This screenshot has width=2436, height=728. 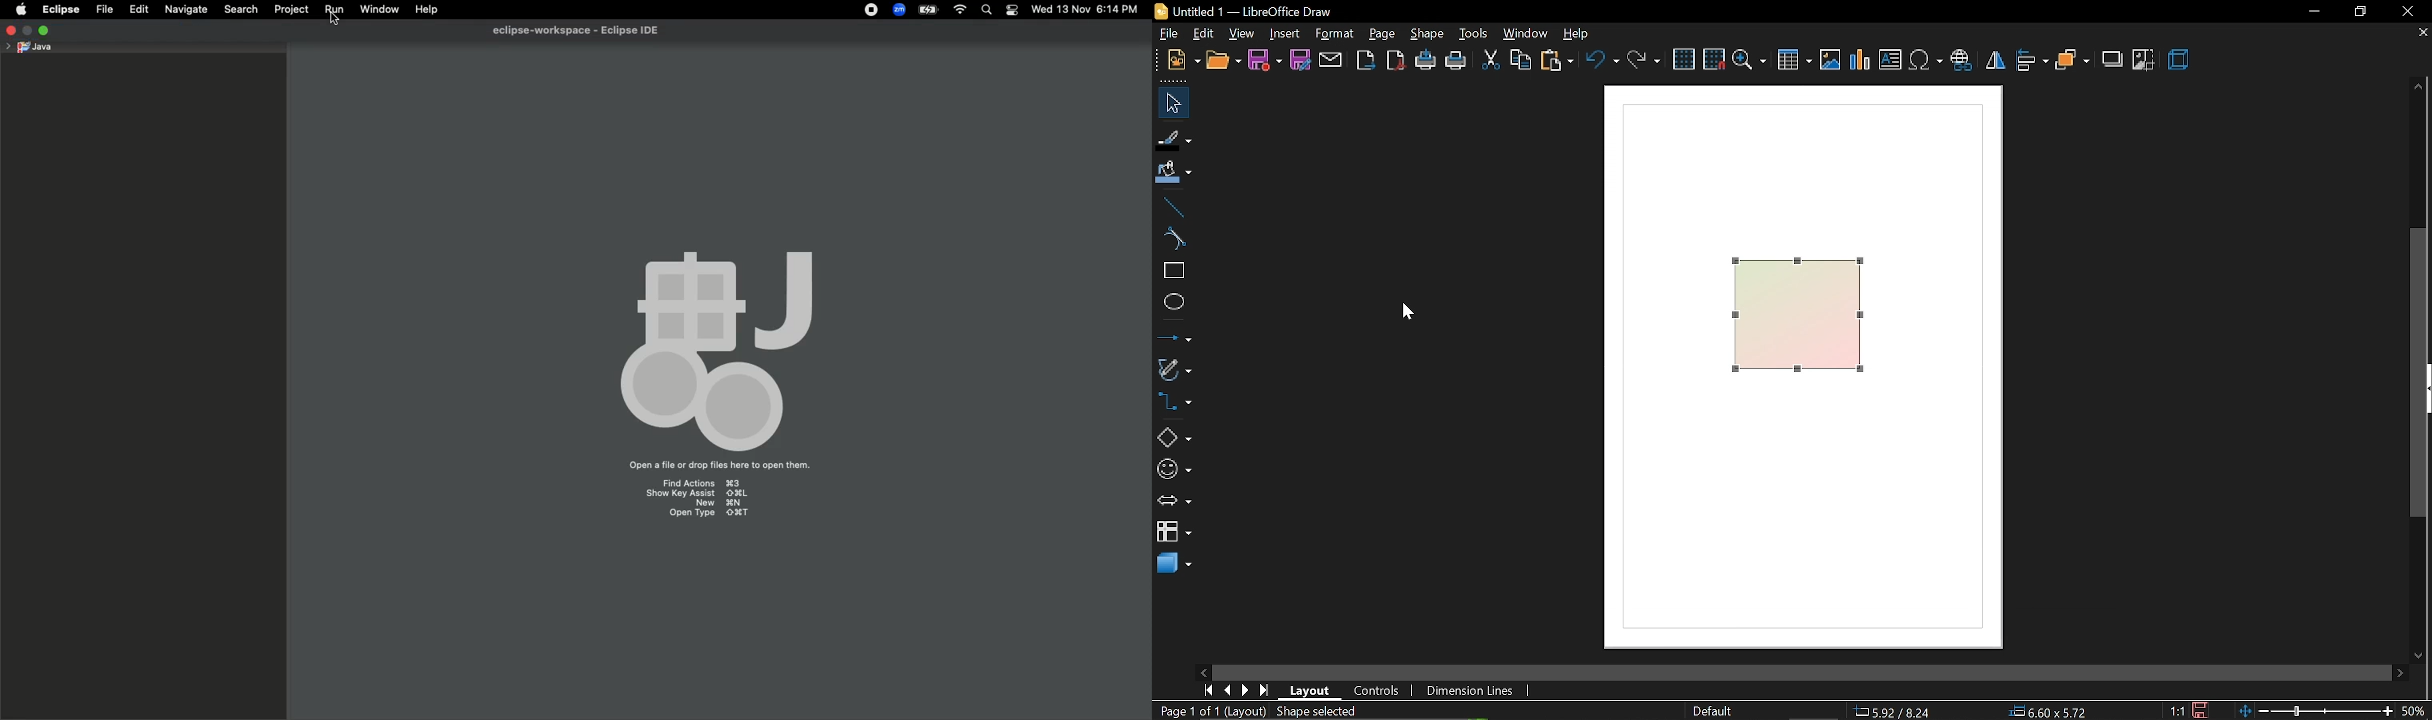 What do you see at coordinates (1861, 61) in the screenshot?
I see `Insert chart` at bounding box center [1861, 61].